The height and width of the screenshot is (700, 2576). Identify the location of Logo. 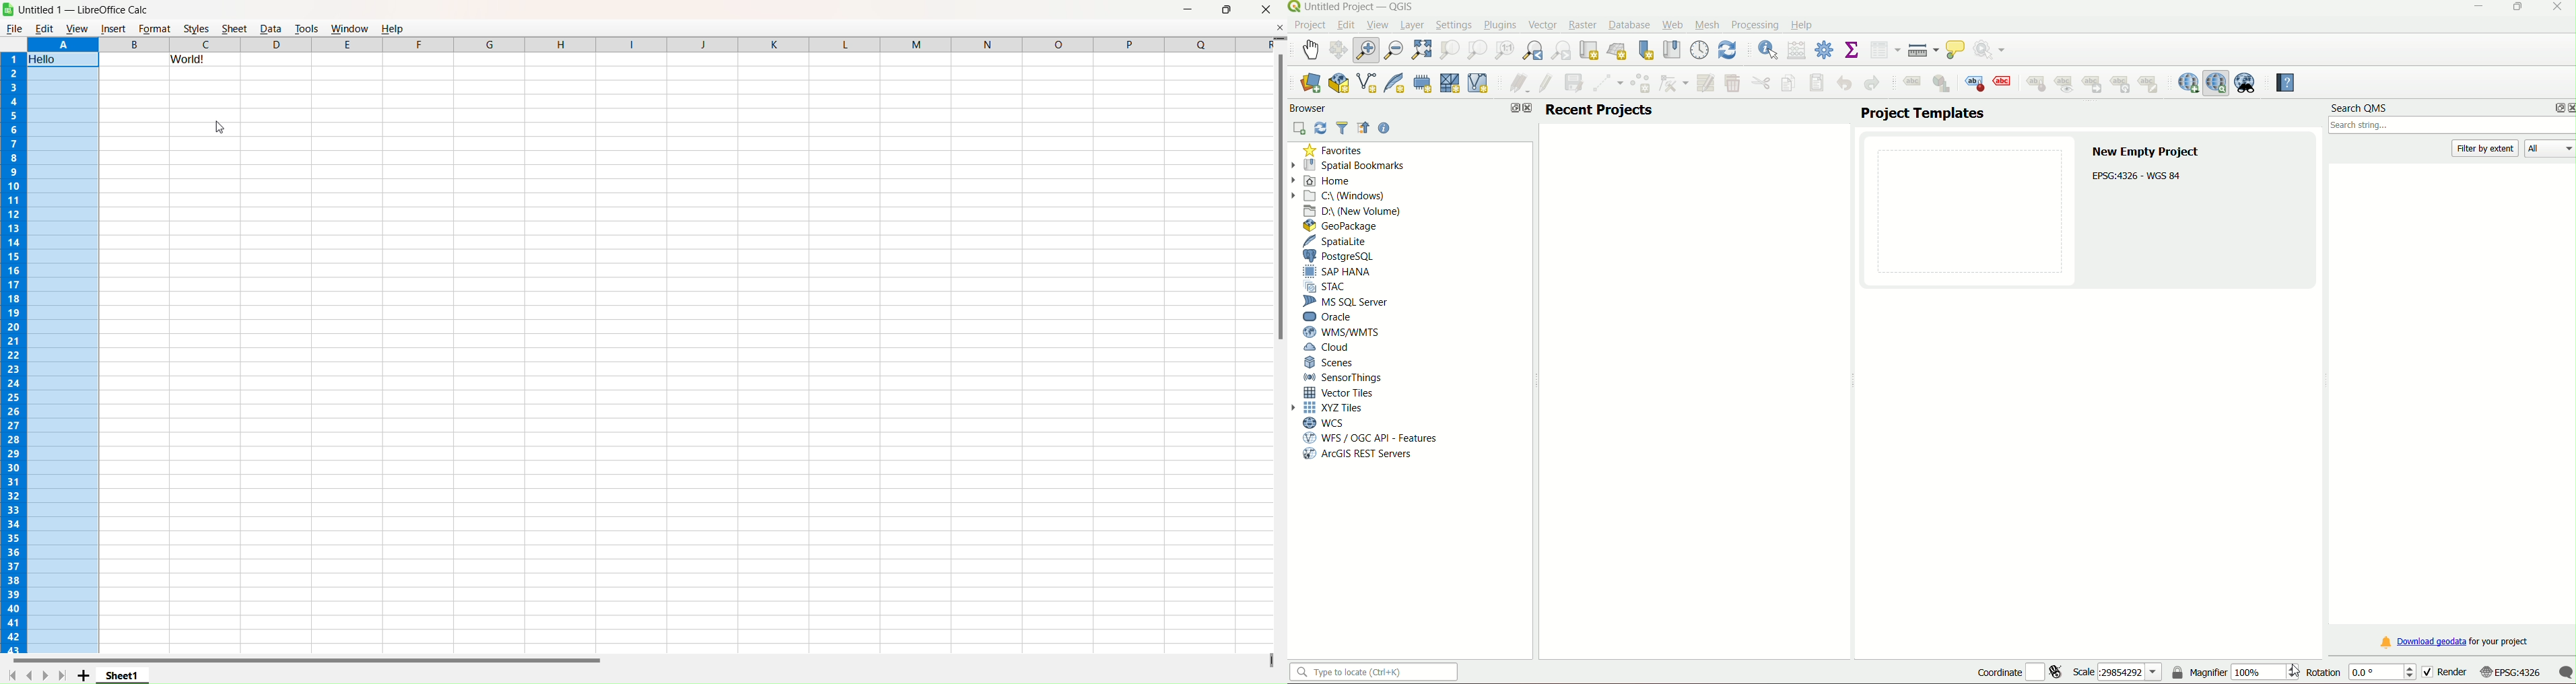
(8, 9).